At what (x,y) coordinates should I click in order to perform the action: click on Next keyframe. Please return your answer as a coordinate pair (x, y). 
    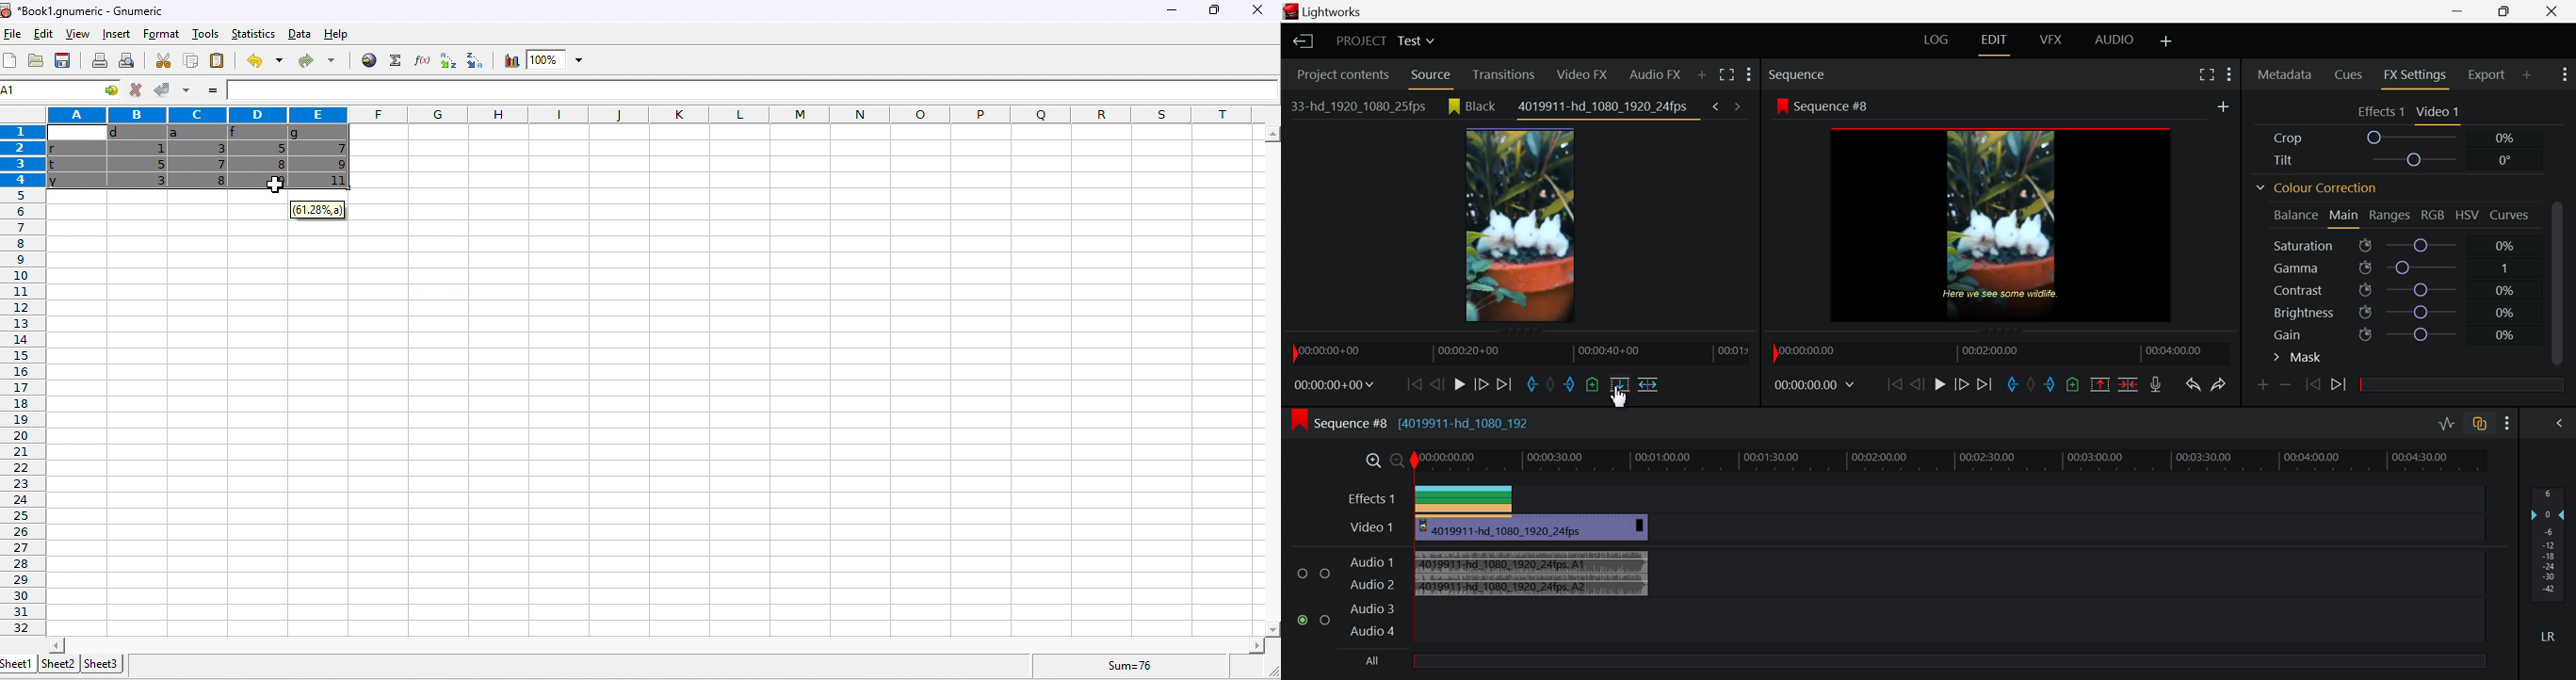
    Looking at the image, I should click on (2339, 385).